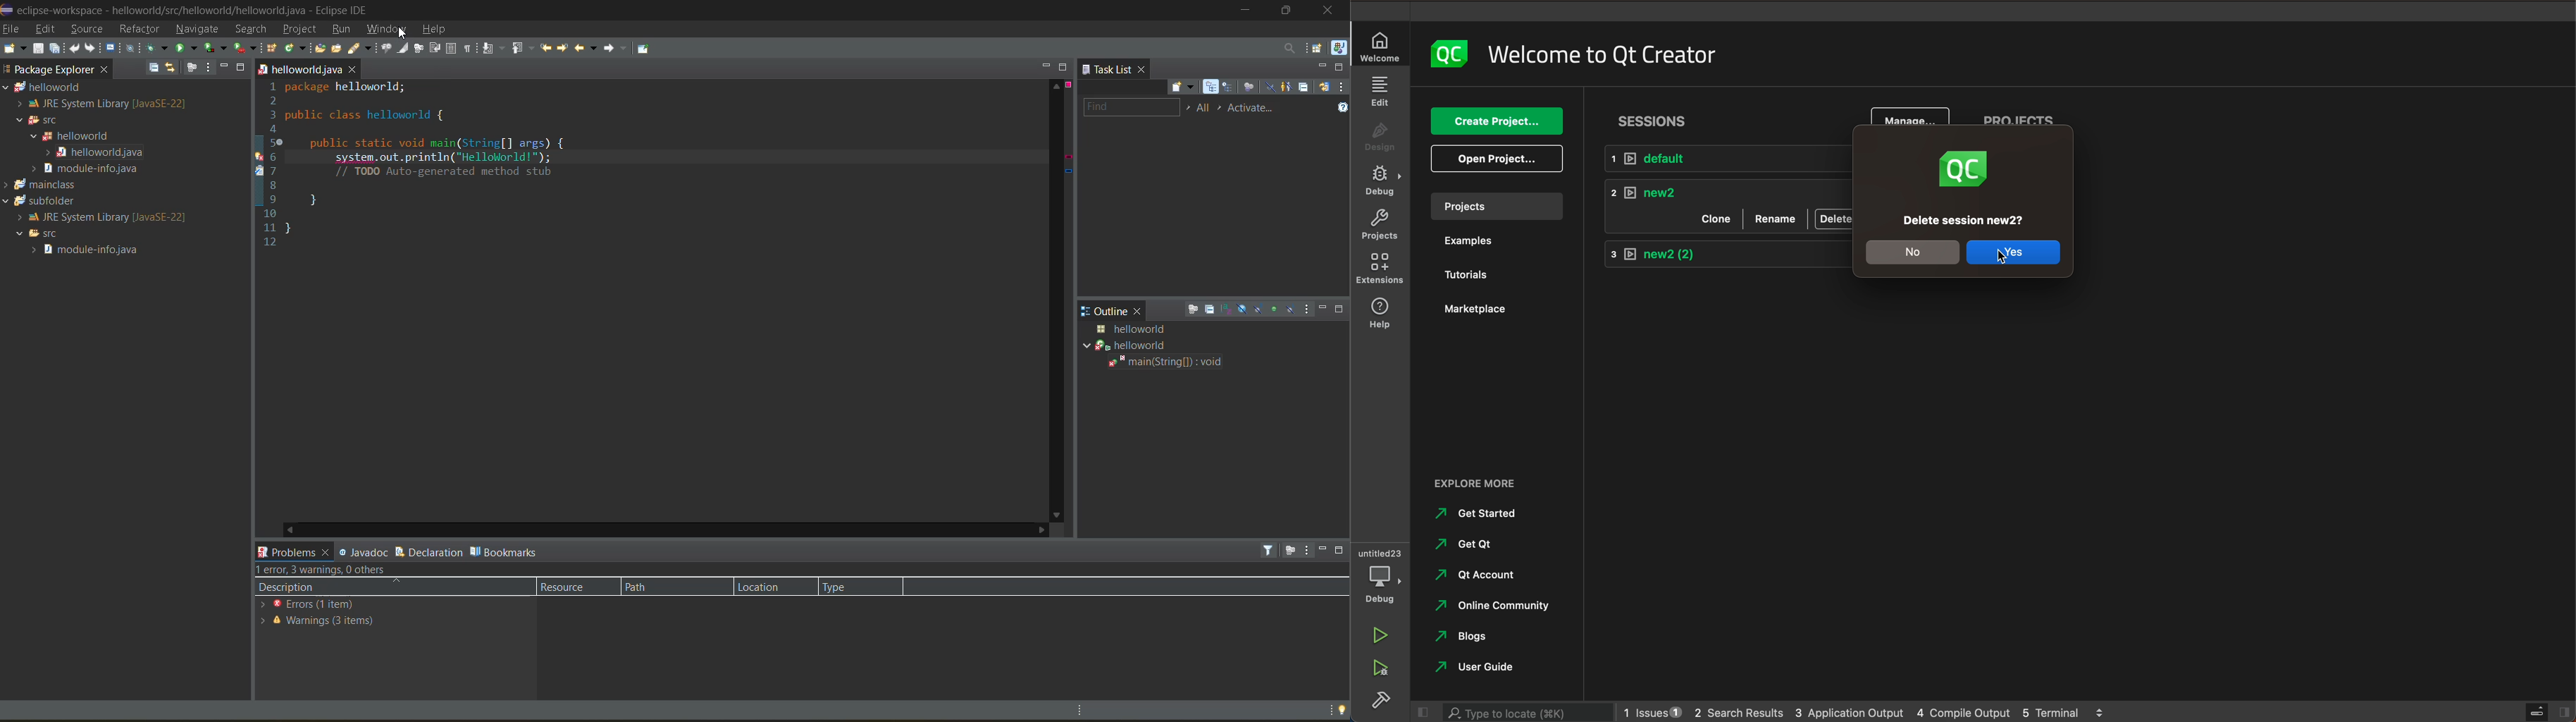  What do you see at coordinates (1609, 54) in the screenshot?
I see `welcome` at bounding box center [1609, 54].